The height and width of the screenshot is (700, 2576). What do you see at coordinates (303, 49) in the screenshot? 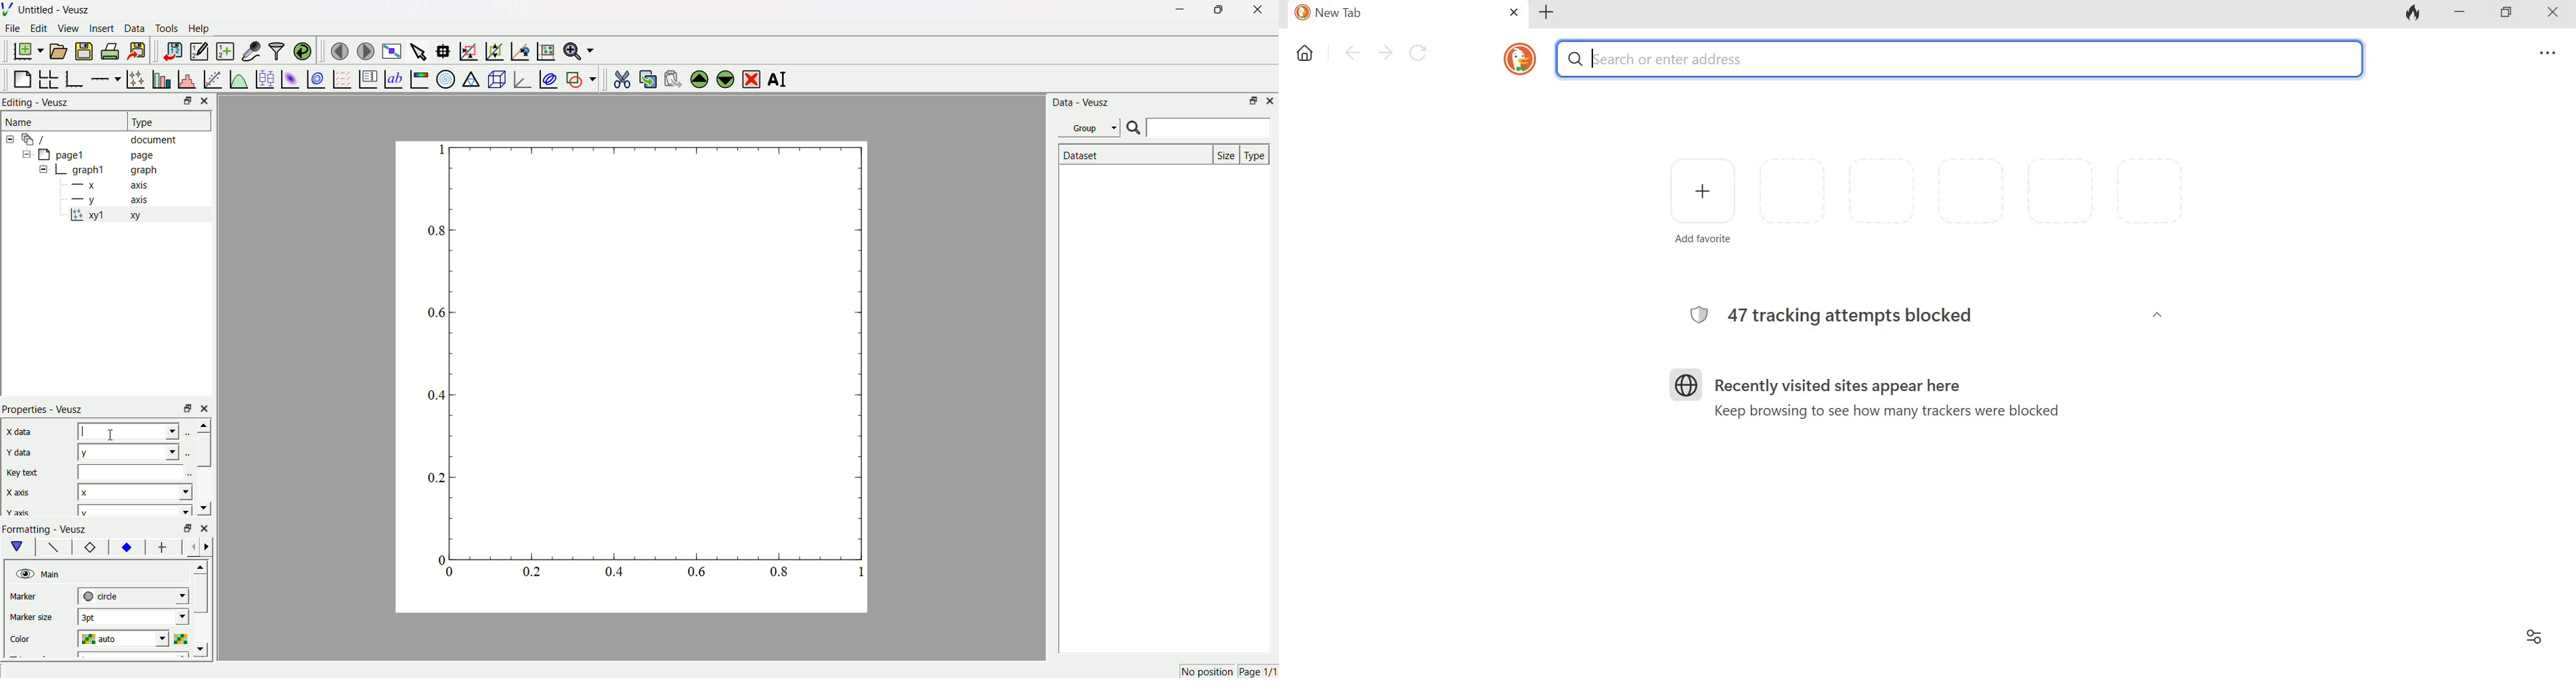
I see `reload linked datasets` at bounding box center [303, 49].